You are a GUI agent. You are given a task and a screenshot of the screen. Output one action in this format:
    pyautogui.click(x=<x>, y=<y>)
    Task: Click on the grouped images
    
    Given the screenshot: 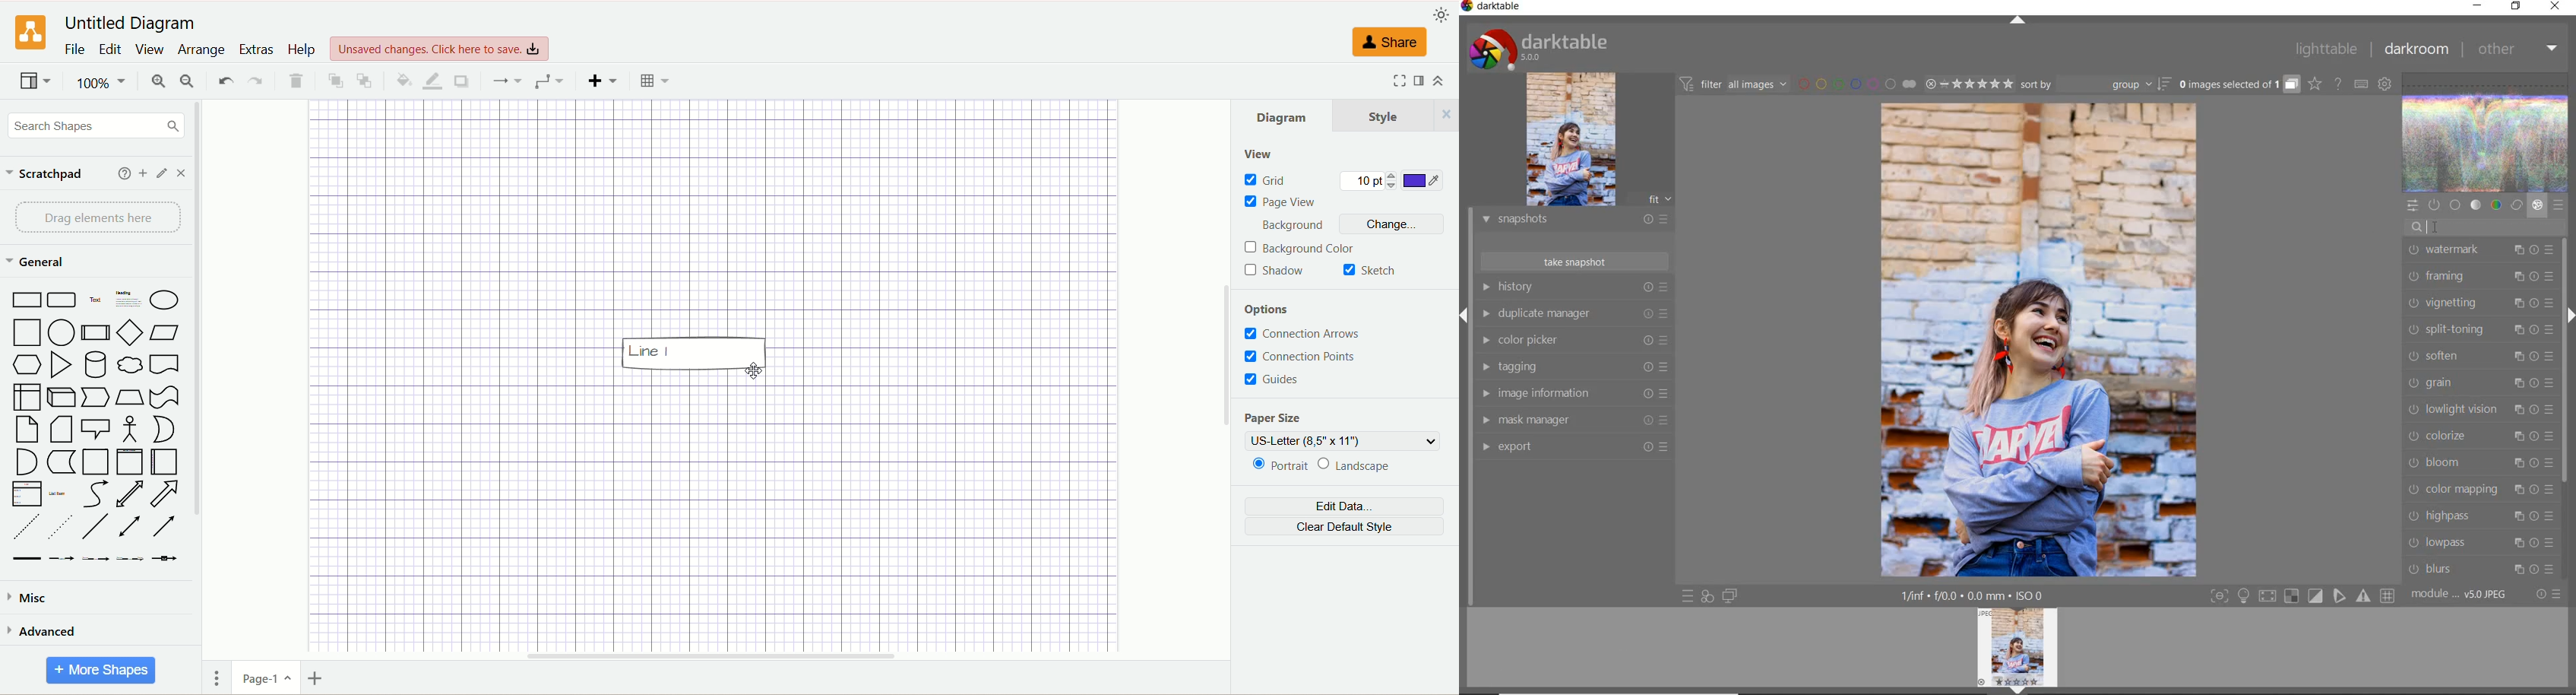 What is the action you would take?
    pyautogui.click(x=2239, y=85)
    